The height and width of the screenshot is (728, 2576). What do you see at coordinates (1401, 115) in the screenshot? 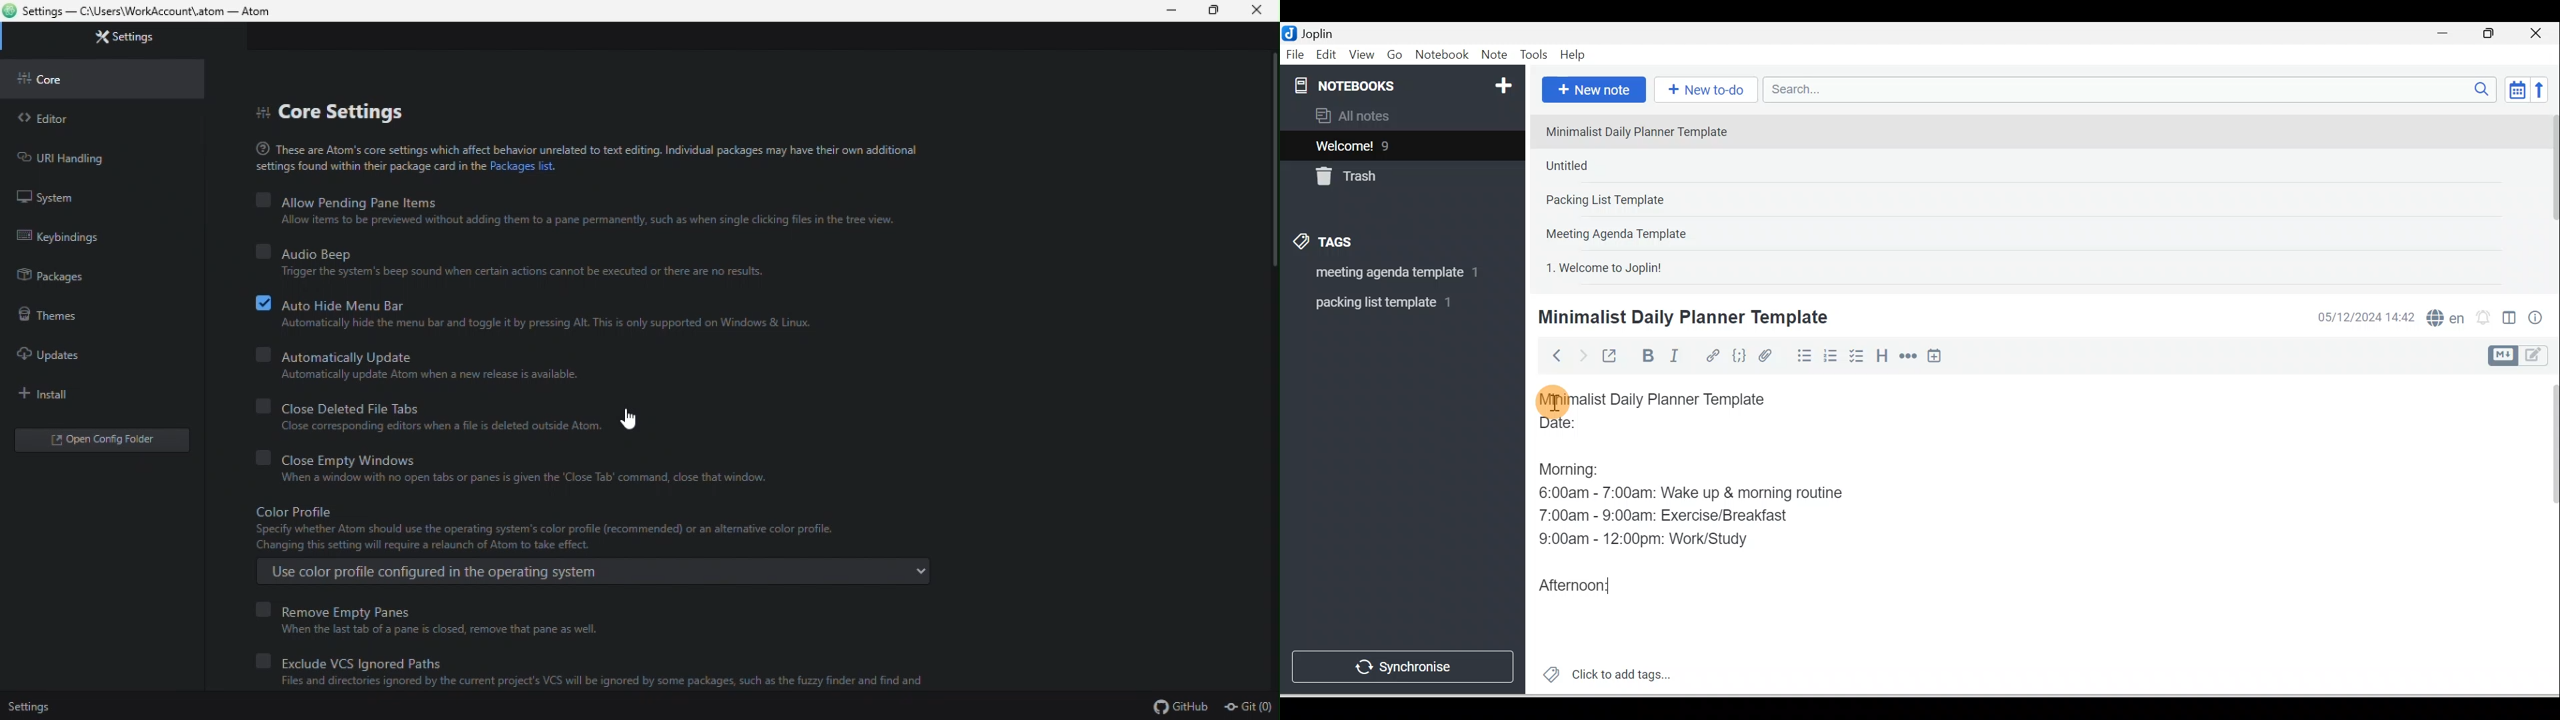
I see `All notes` at bounding box center [1401, 115].